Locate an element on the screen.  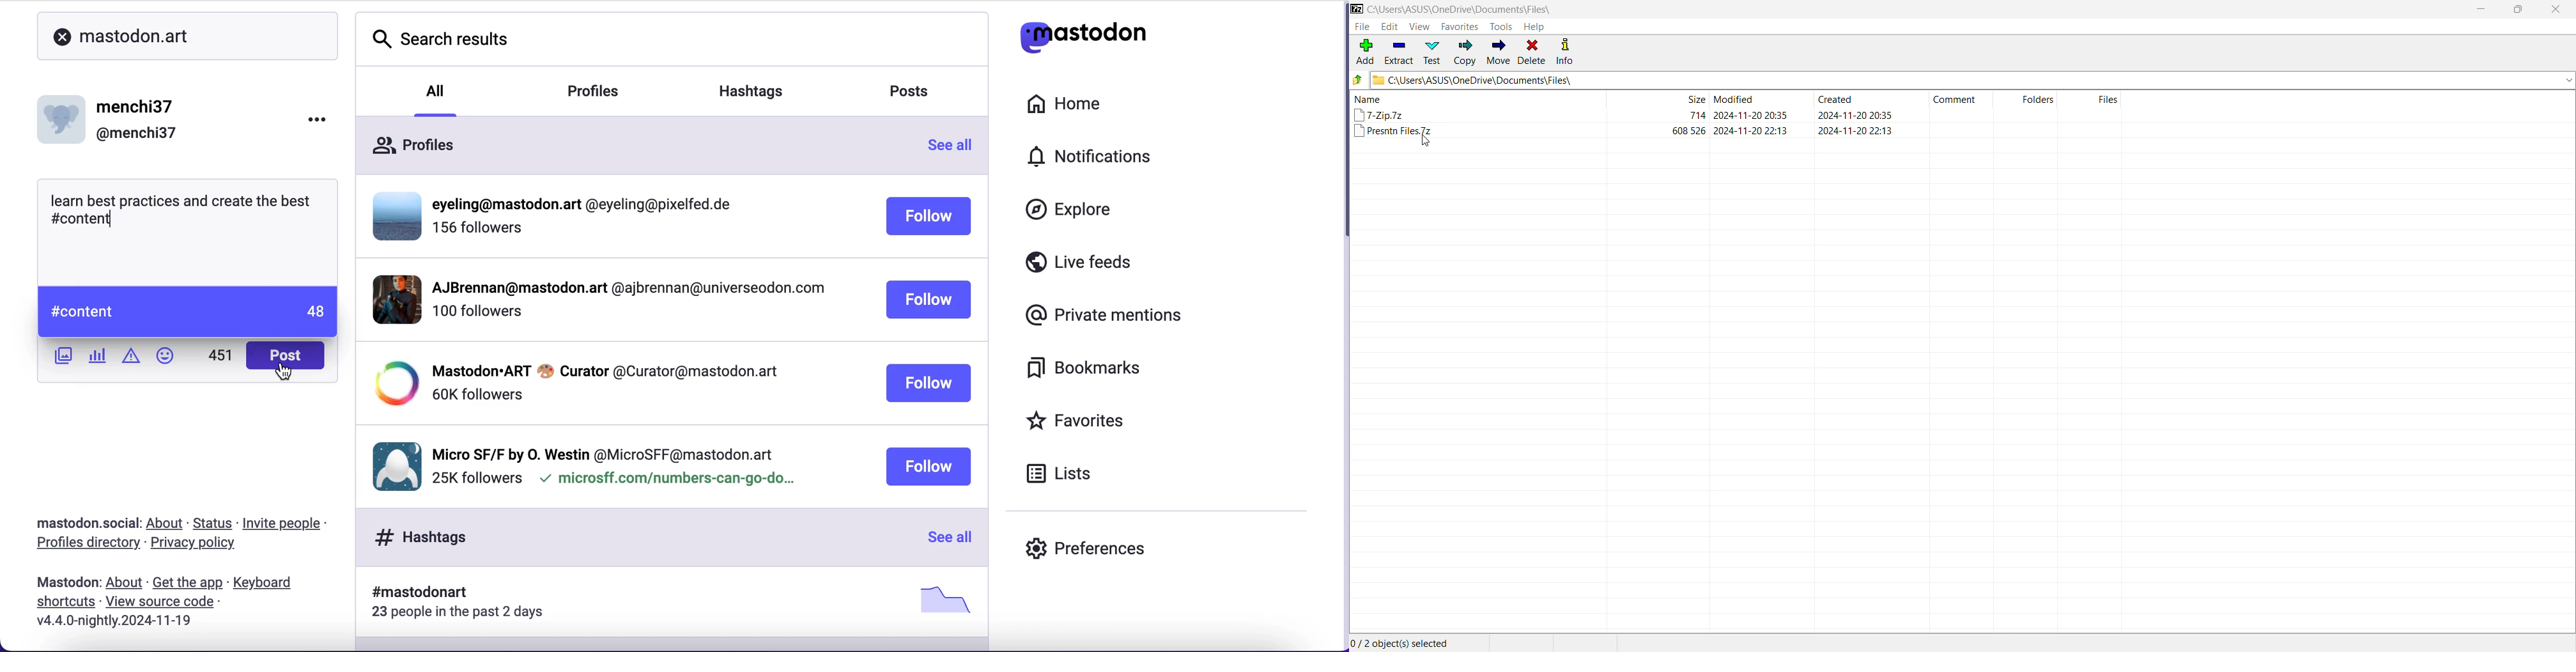
display picture is located at coordinates (392, 384).